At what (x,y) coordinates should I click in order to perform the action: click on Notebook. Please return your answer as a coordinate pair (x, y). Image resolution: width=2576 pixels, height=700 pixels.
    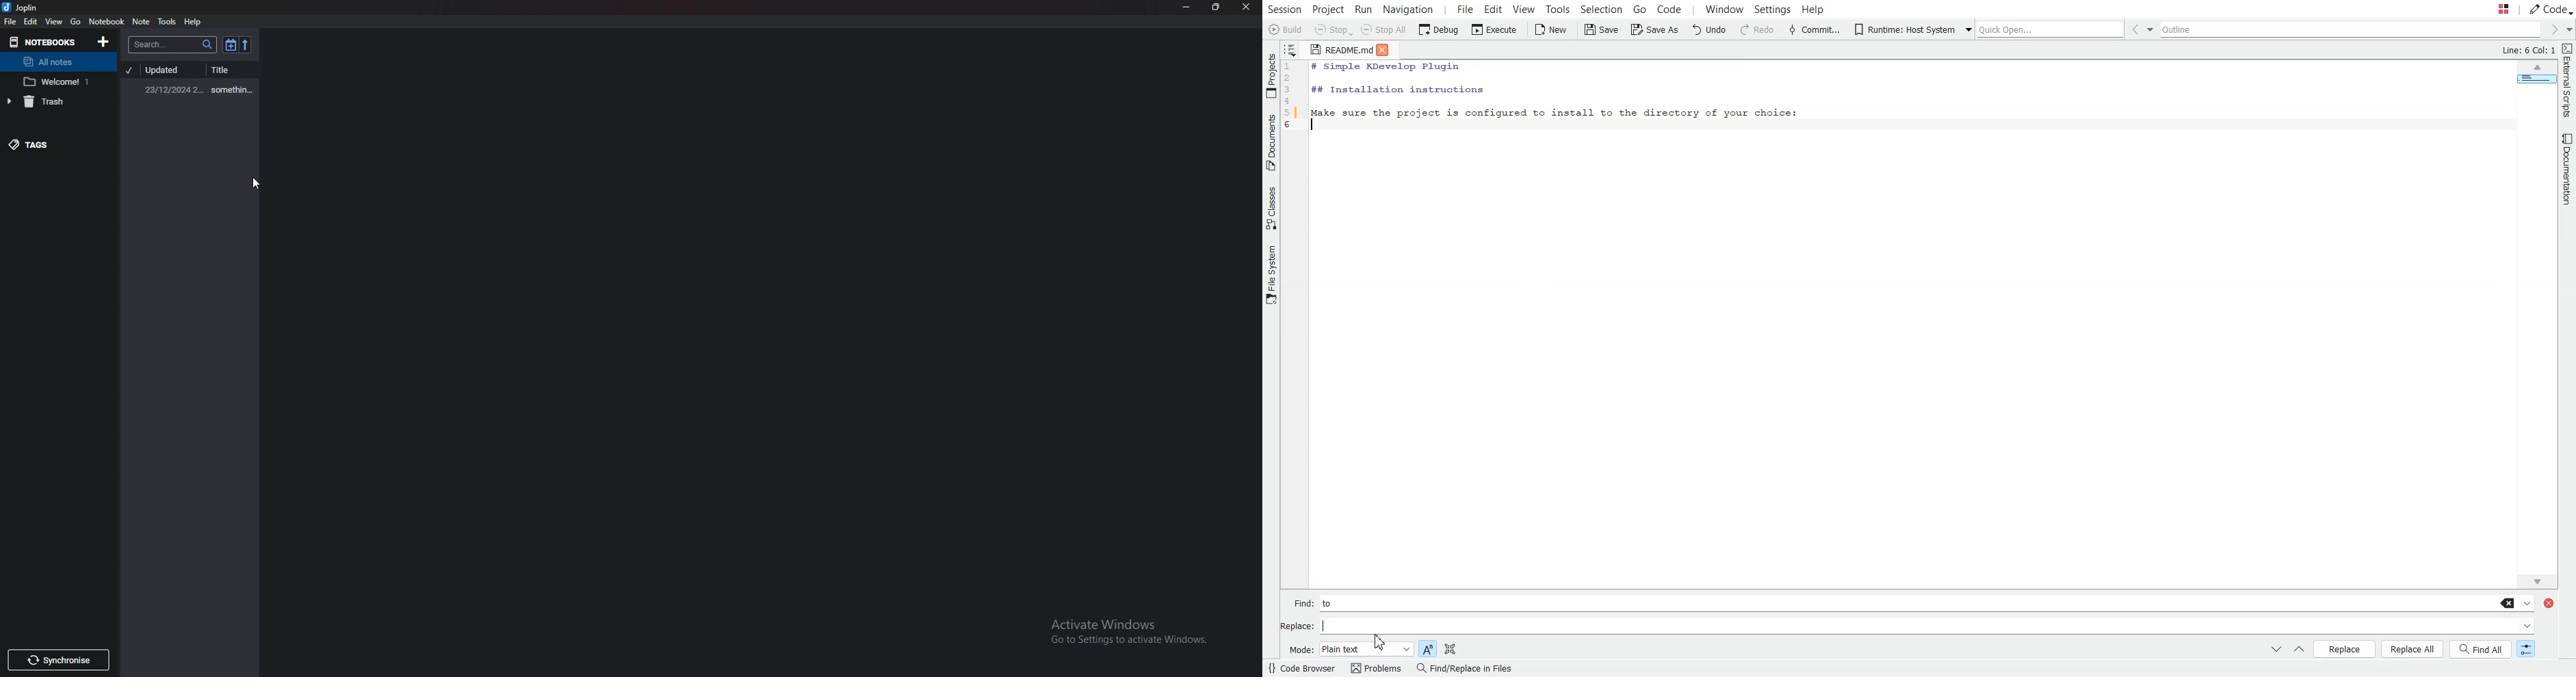
    Looking at the image, I should click on (107, 22).